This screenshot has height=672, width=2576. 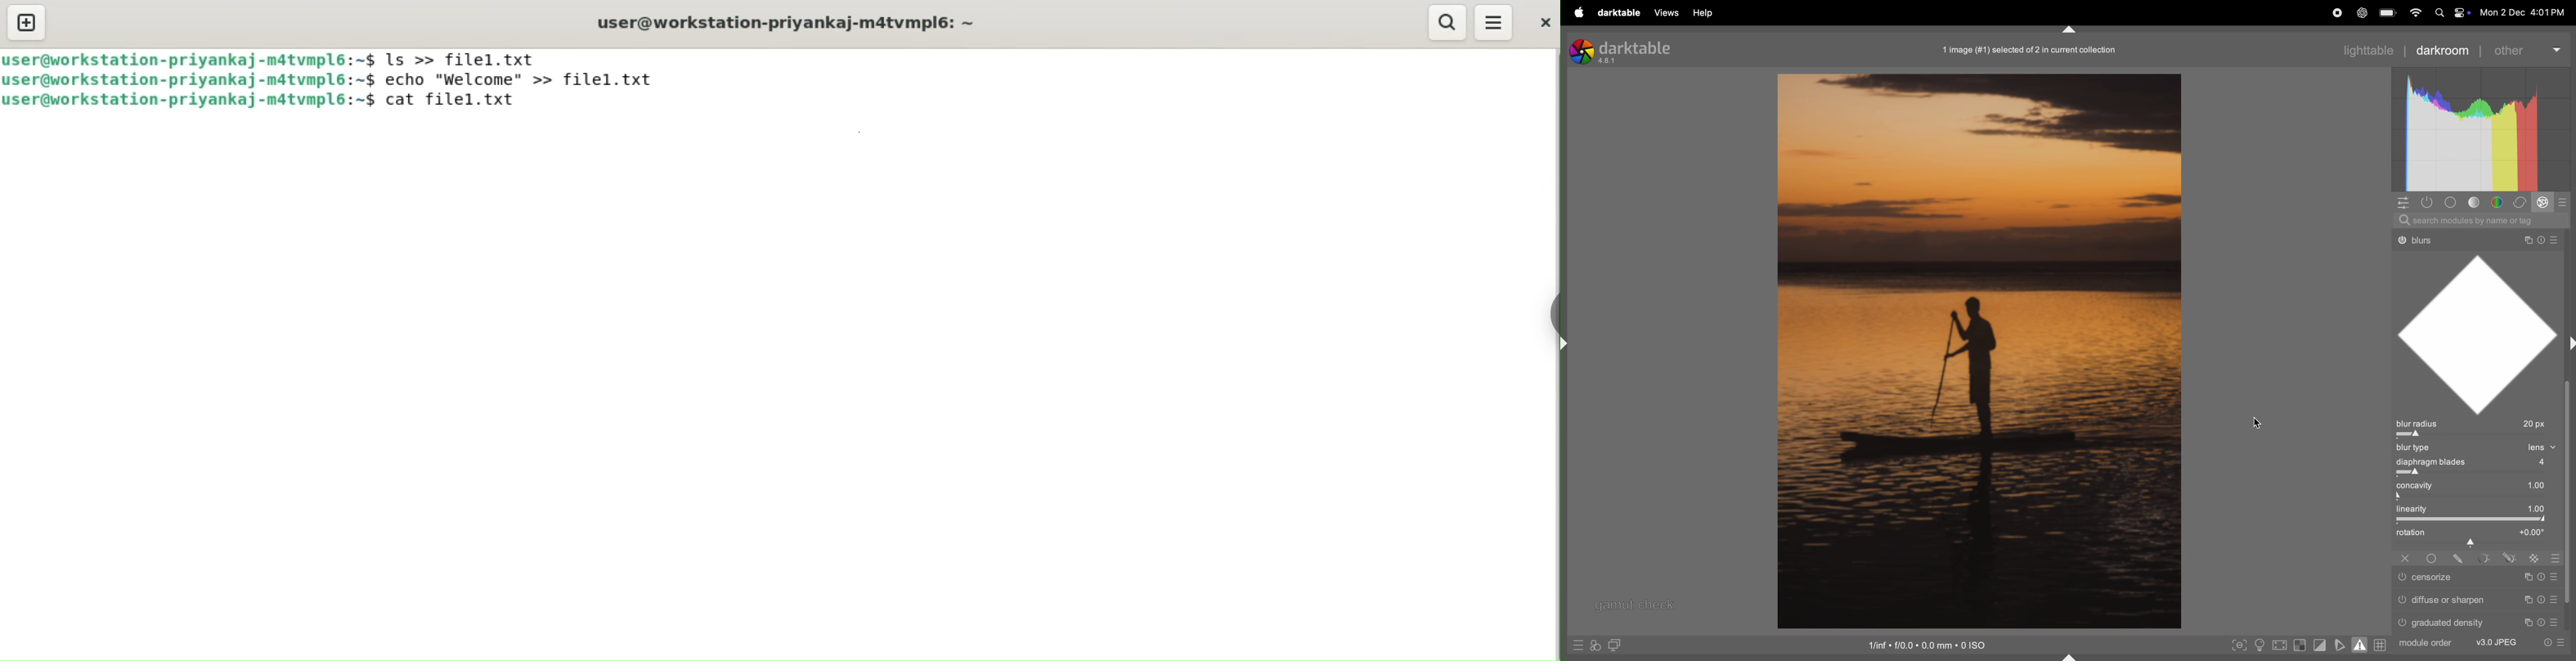 What do you see at coordinates (2361, 644) in the screenshot?
I see `toggle gamut checking` at bounding box center [2361, 644].